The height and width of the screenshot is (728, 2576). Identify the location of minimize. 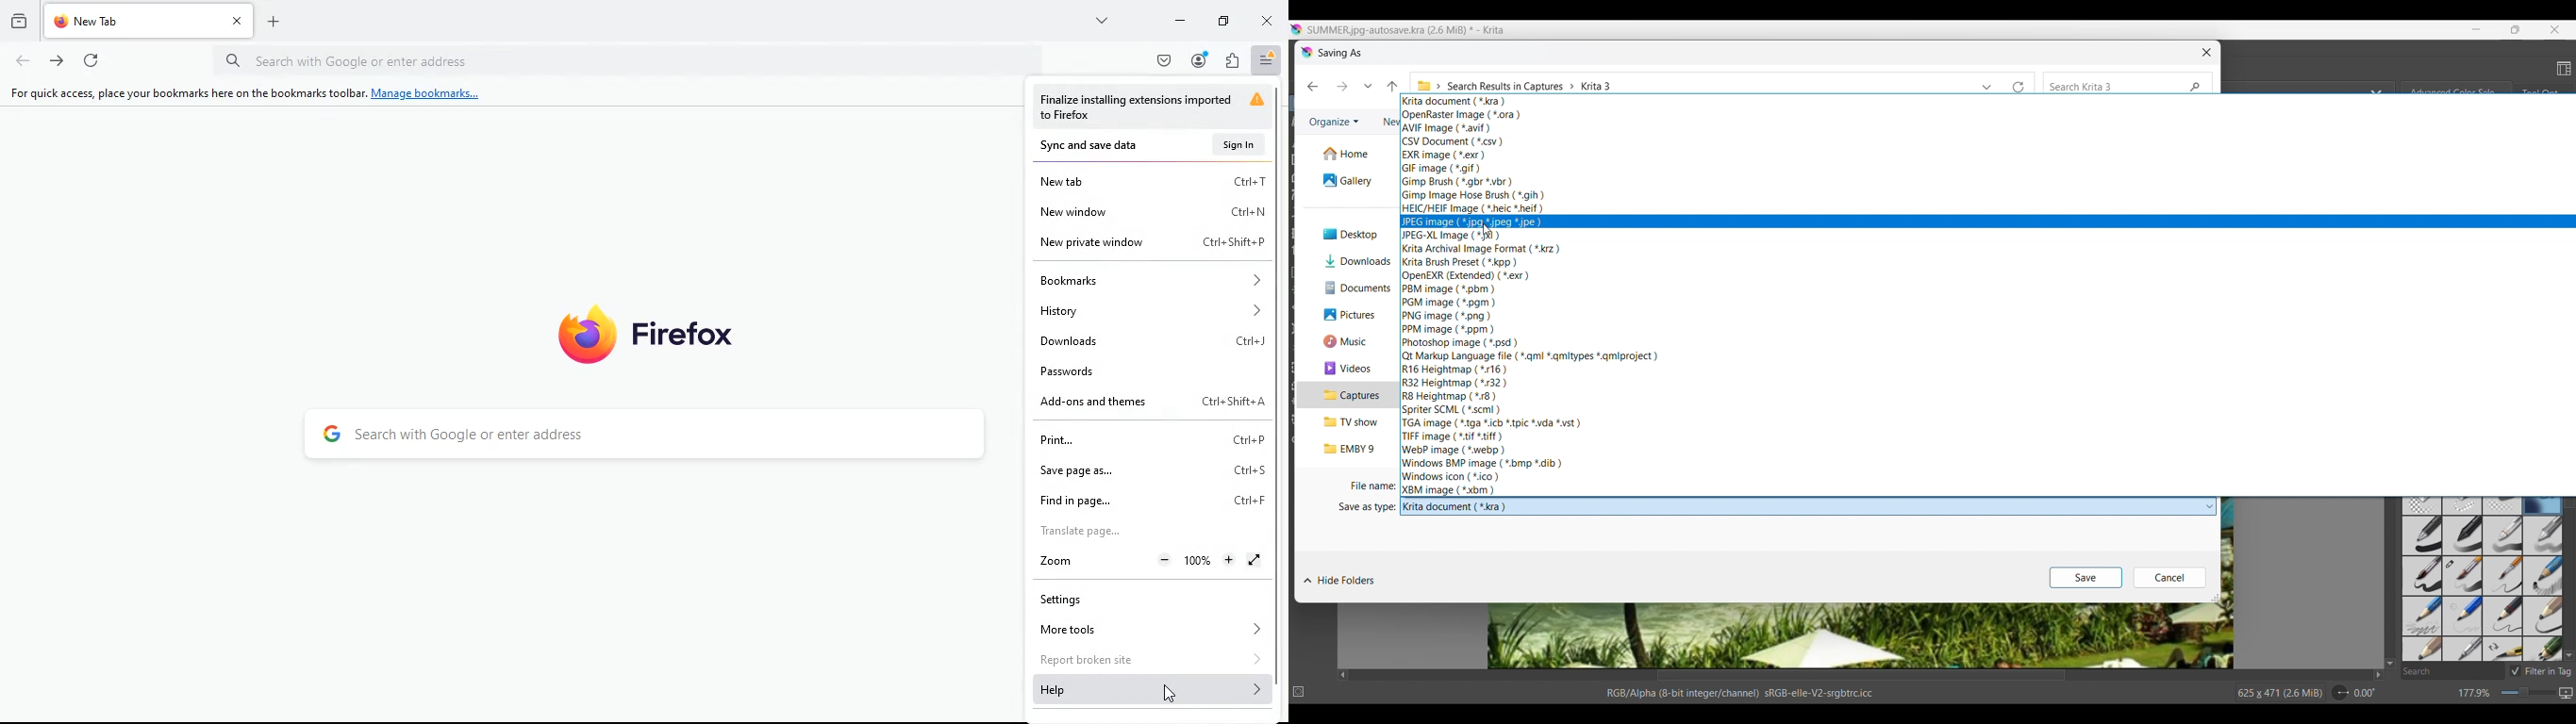
(1178, 23).